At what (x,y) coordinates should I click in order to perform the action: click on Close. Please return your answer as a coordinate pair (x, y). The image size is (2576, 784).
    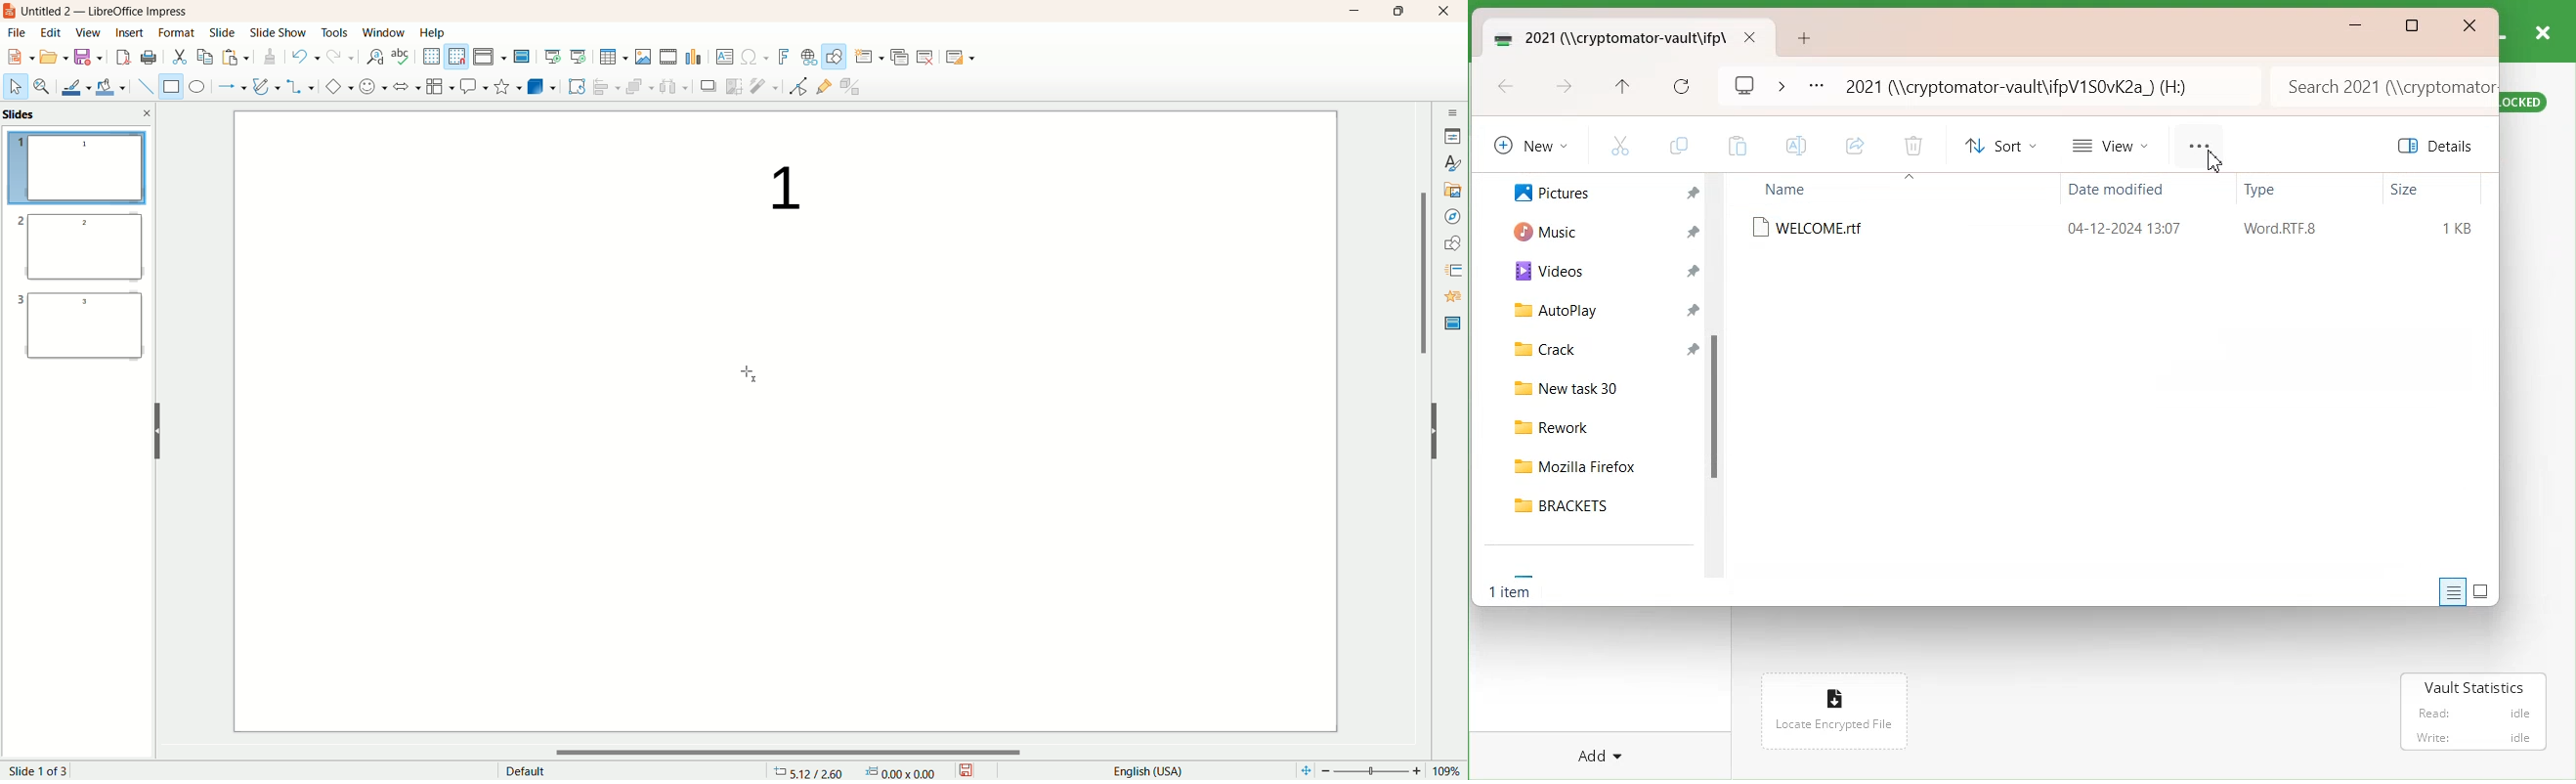
    Looking at the image, I should click on (2544, 37).